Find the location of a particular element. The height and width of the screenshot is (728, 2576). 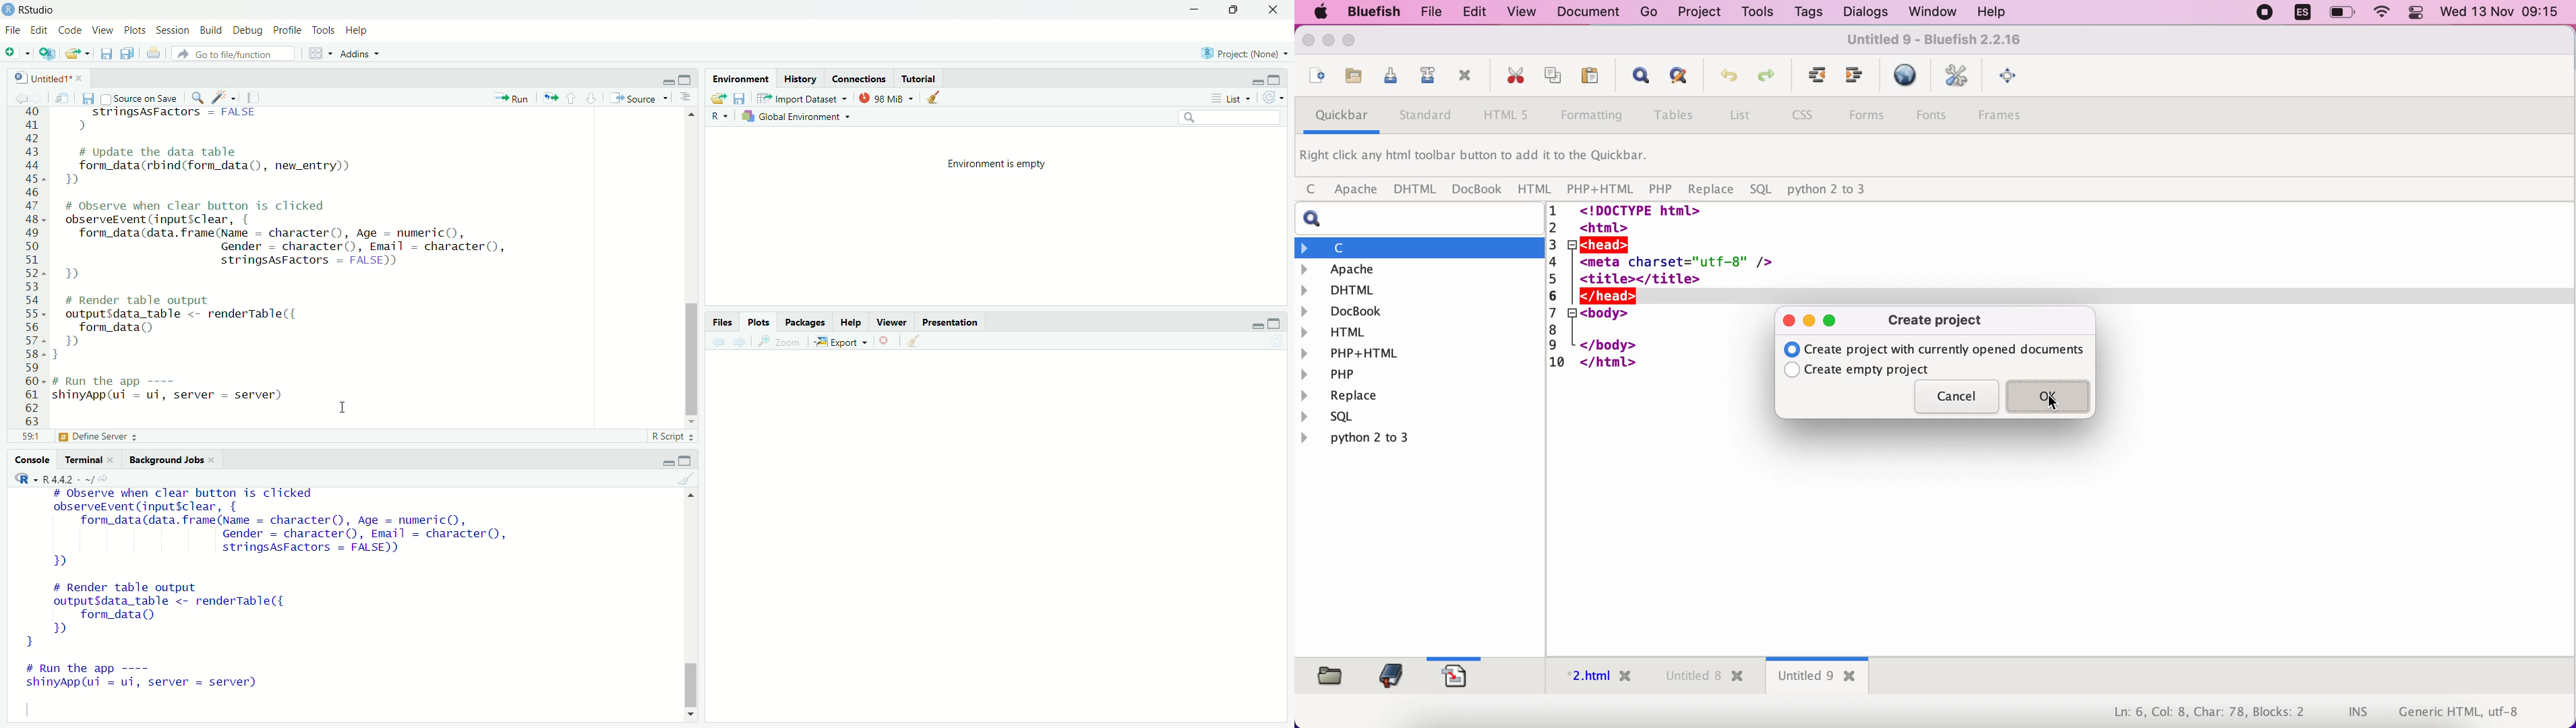

next plot is located at coordinates (740, 342).